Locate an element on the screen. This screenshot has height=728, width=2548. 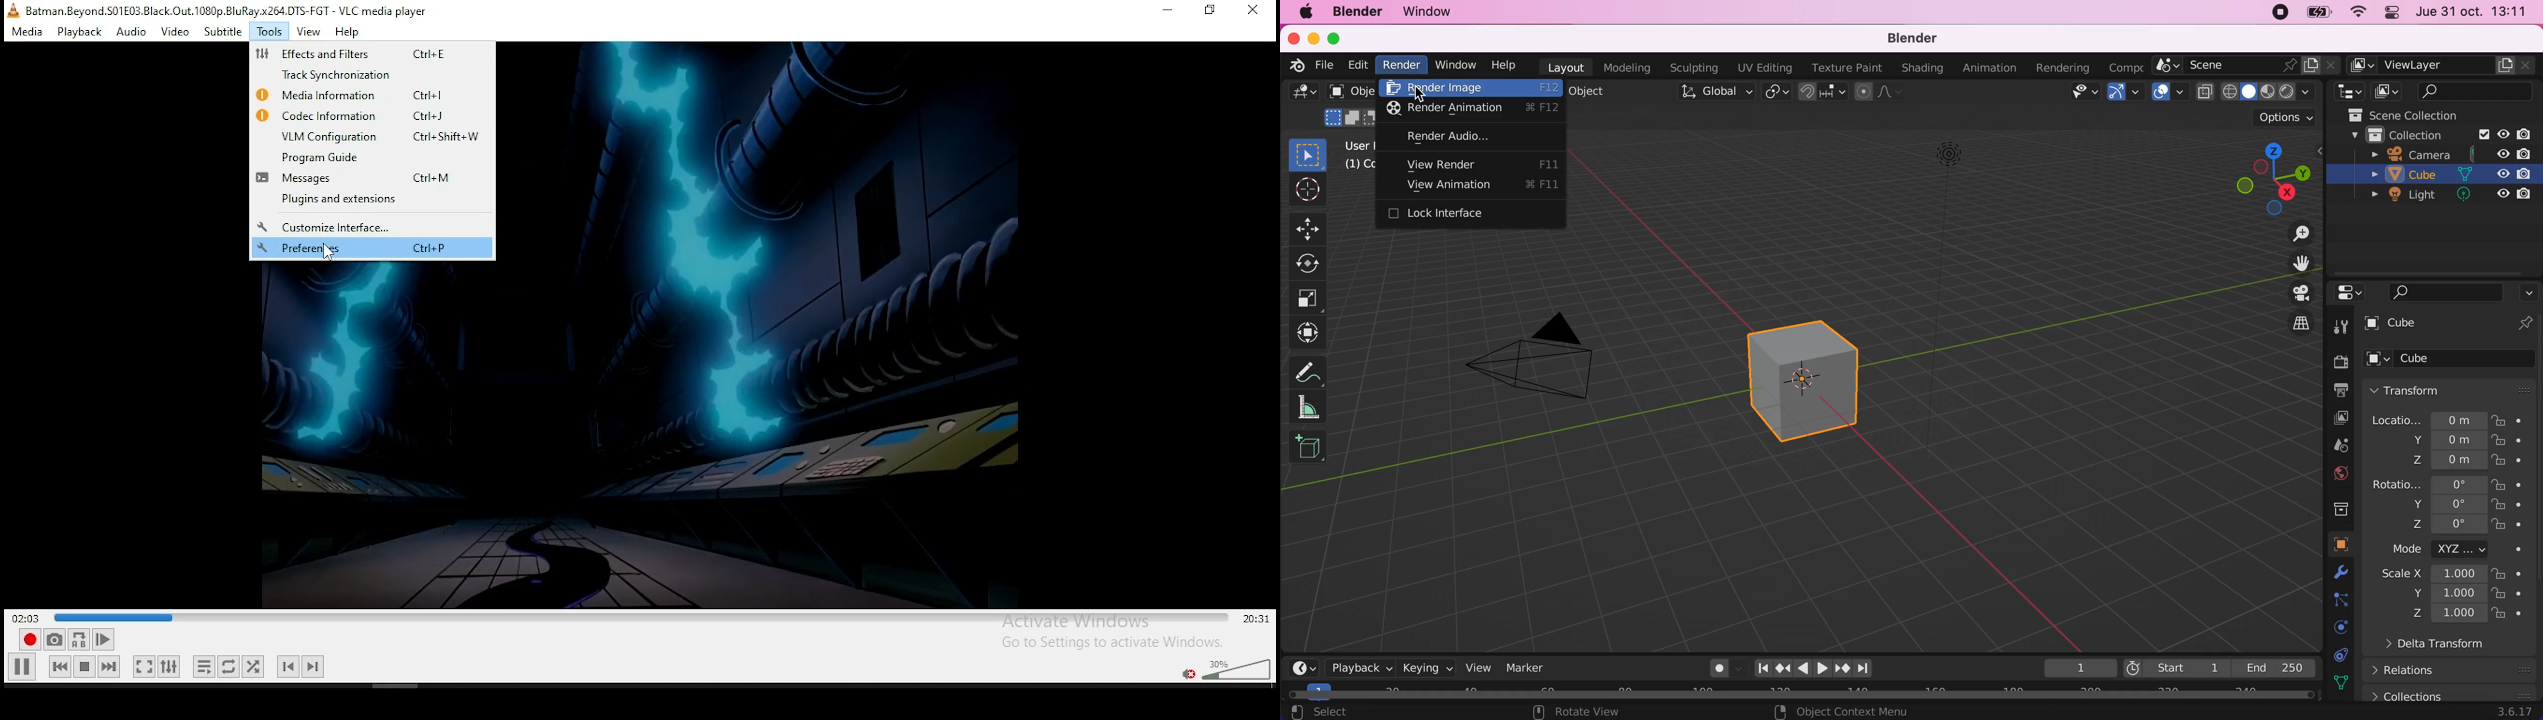
Cursor is located at coordinates (328, 251).